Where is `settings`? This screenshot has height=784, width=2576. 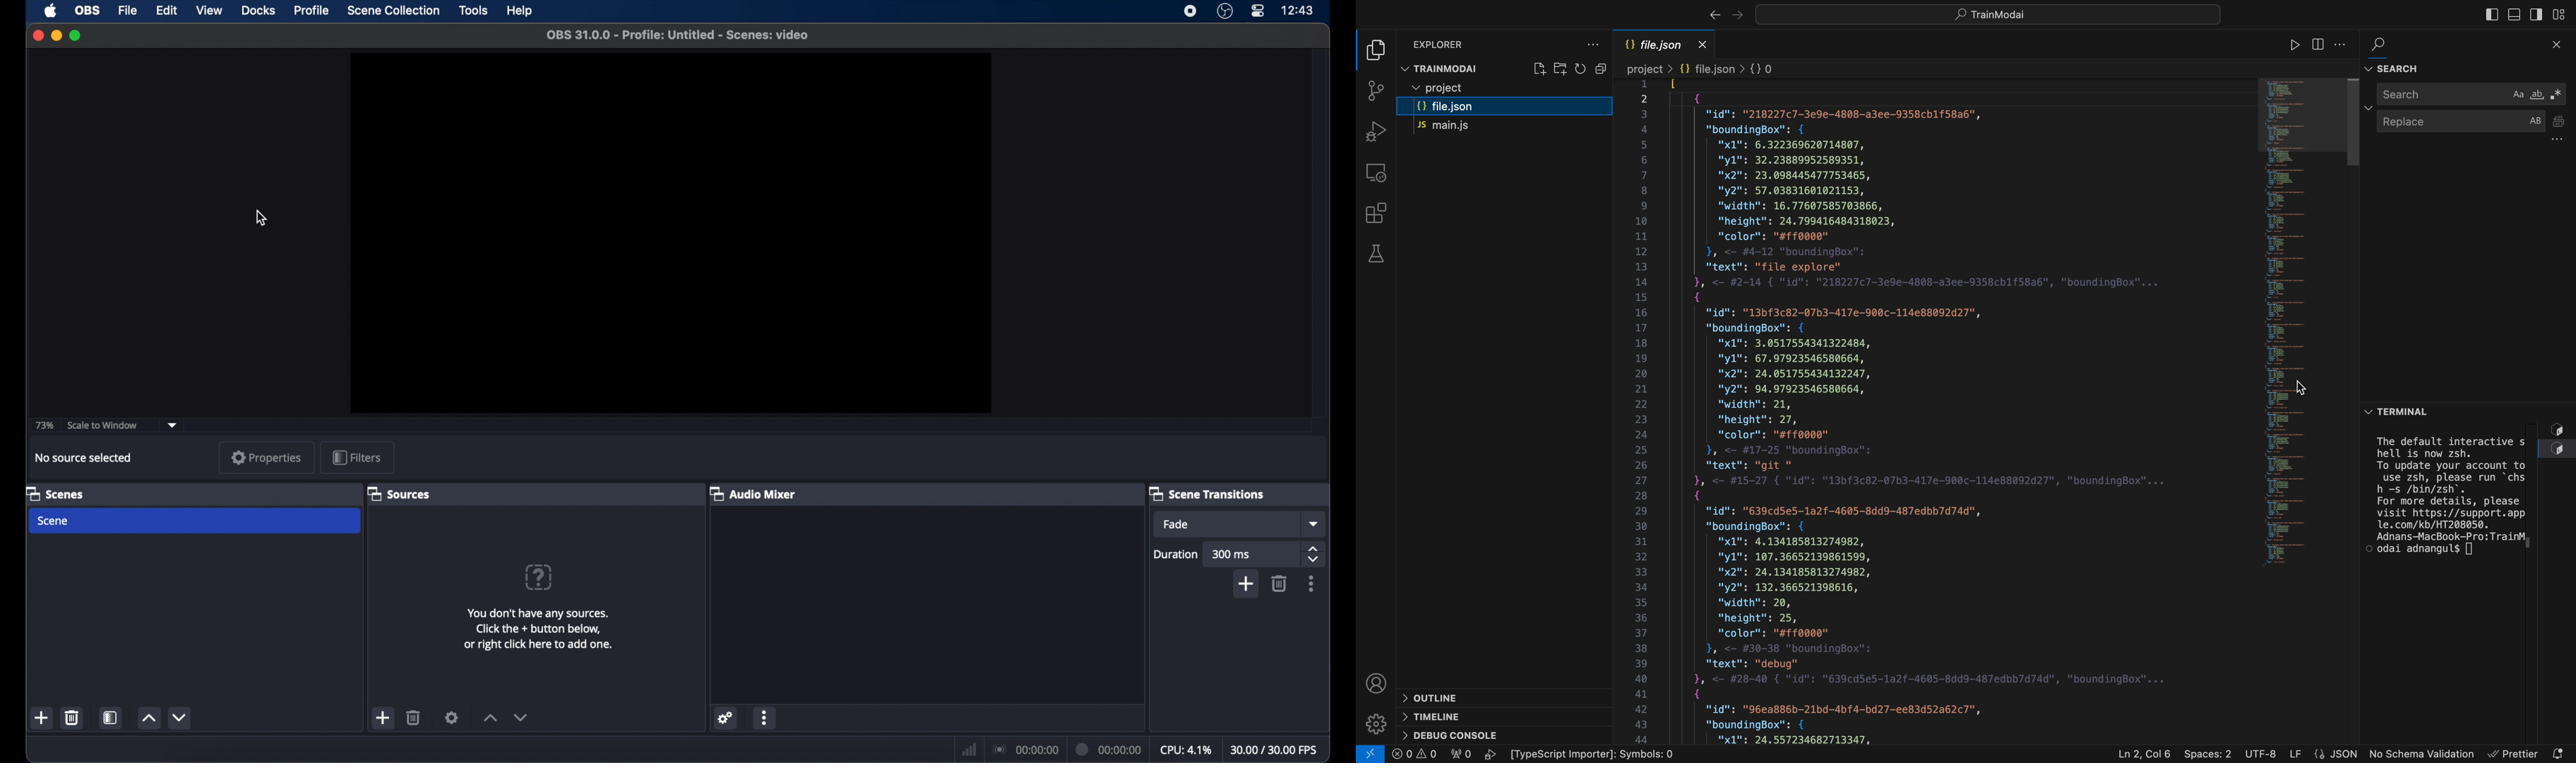 settings is located at coordinates (725, 718).